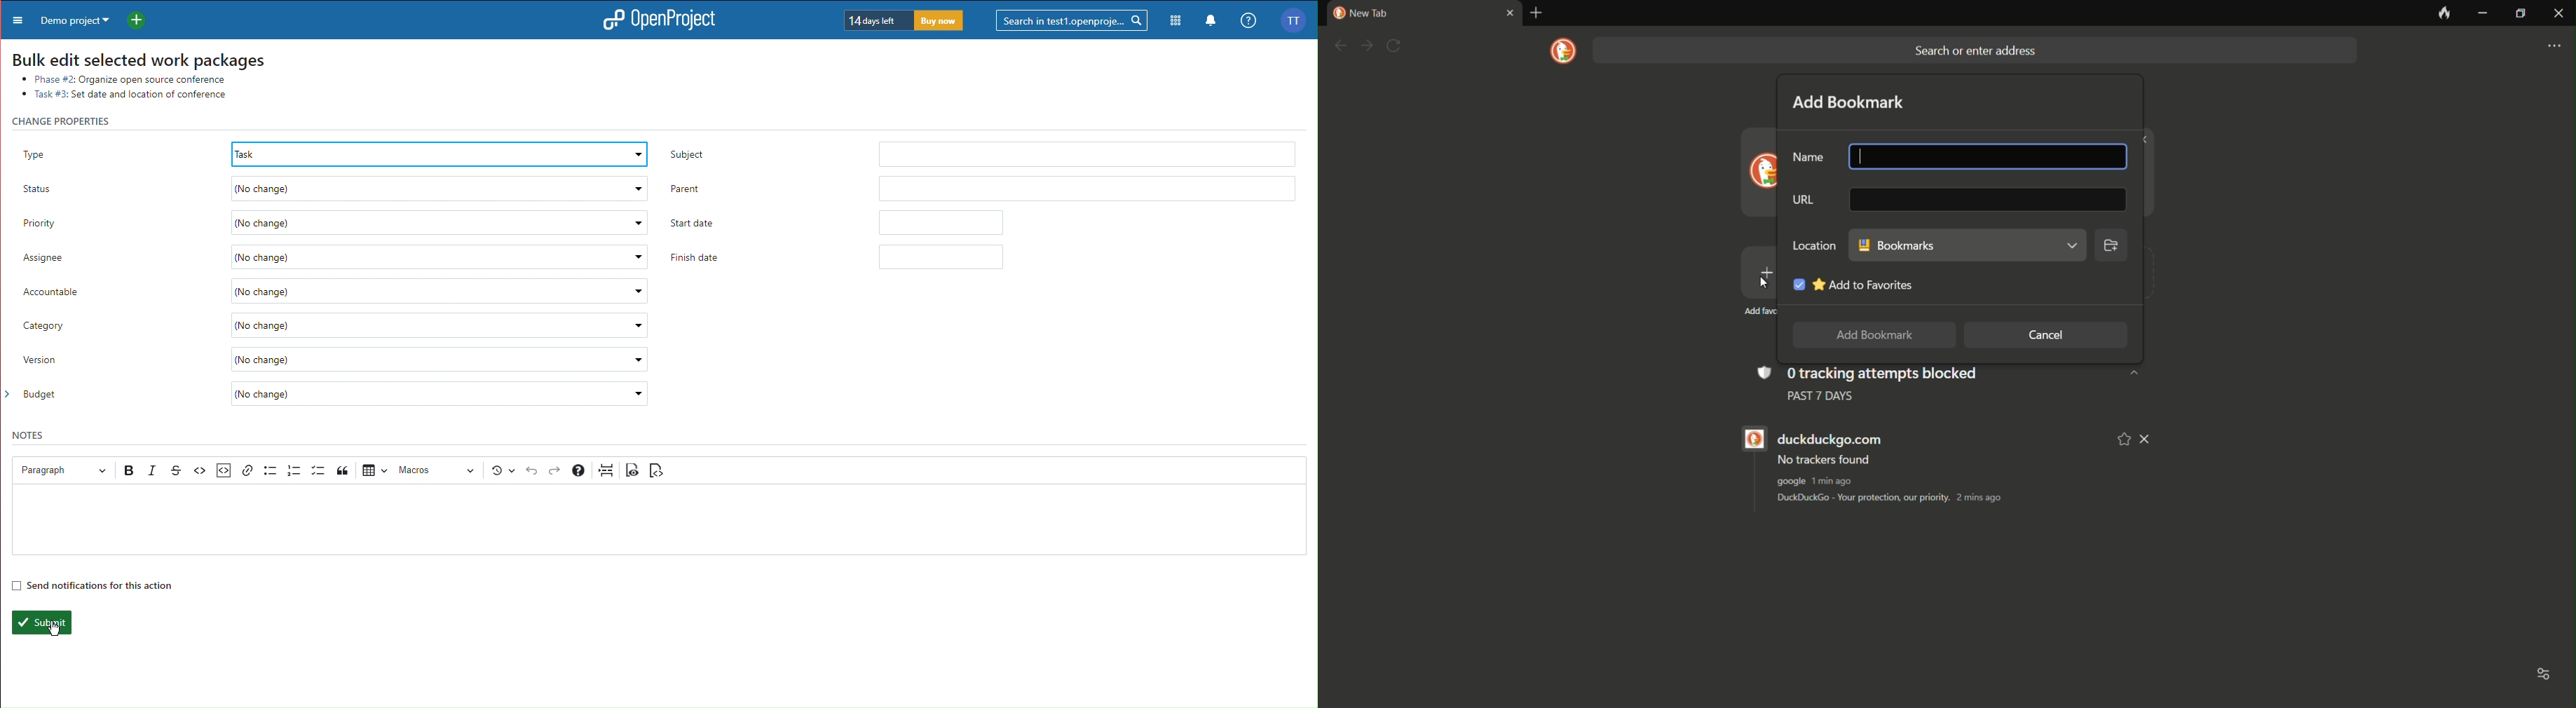 Image resolution: width=2576 pixels, height=728 pixels. What do you see at coordinates (131, 95) in the screenshot?
I see `Task #3: Set date and location of conference` at bounding box center [131, 95].